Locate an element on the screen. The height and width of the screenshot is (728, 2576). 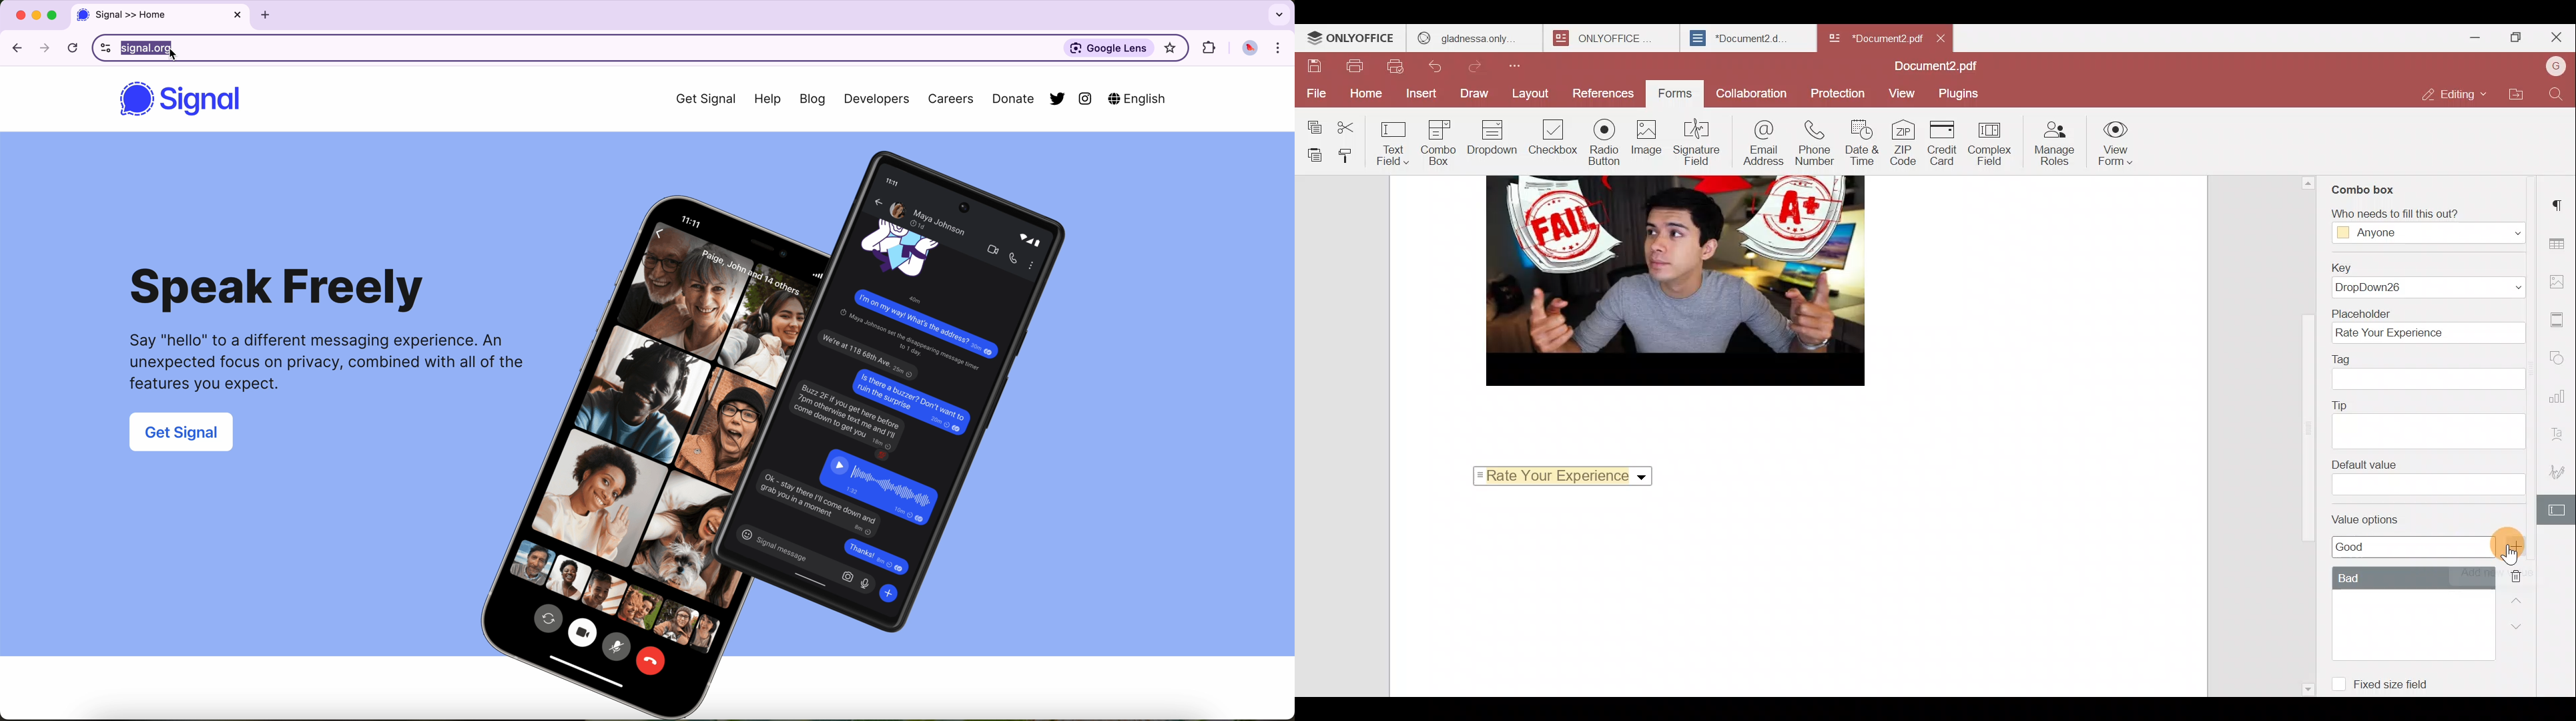
Combo box is located at coordinates (2364, 187).